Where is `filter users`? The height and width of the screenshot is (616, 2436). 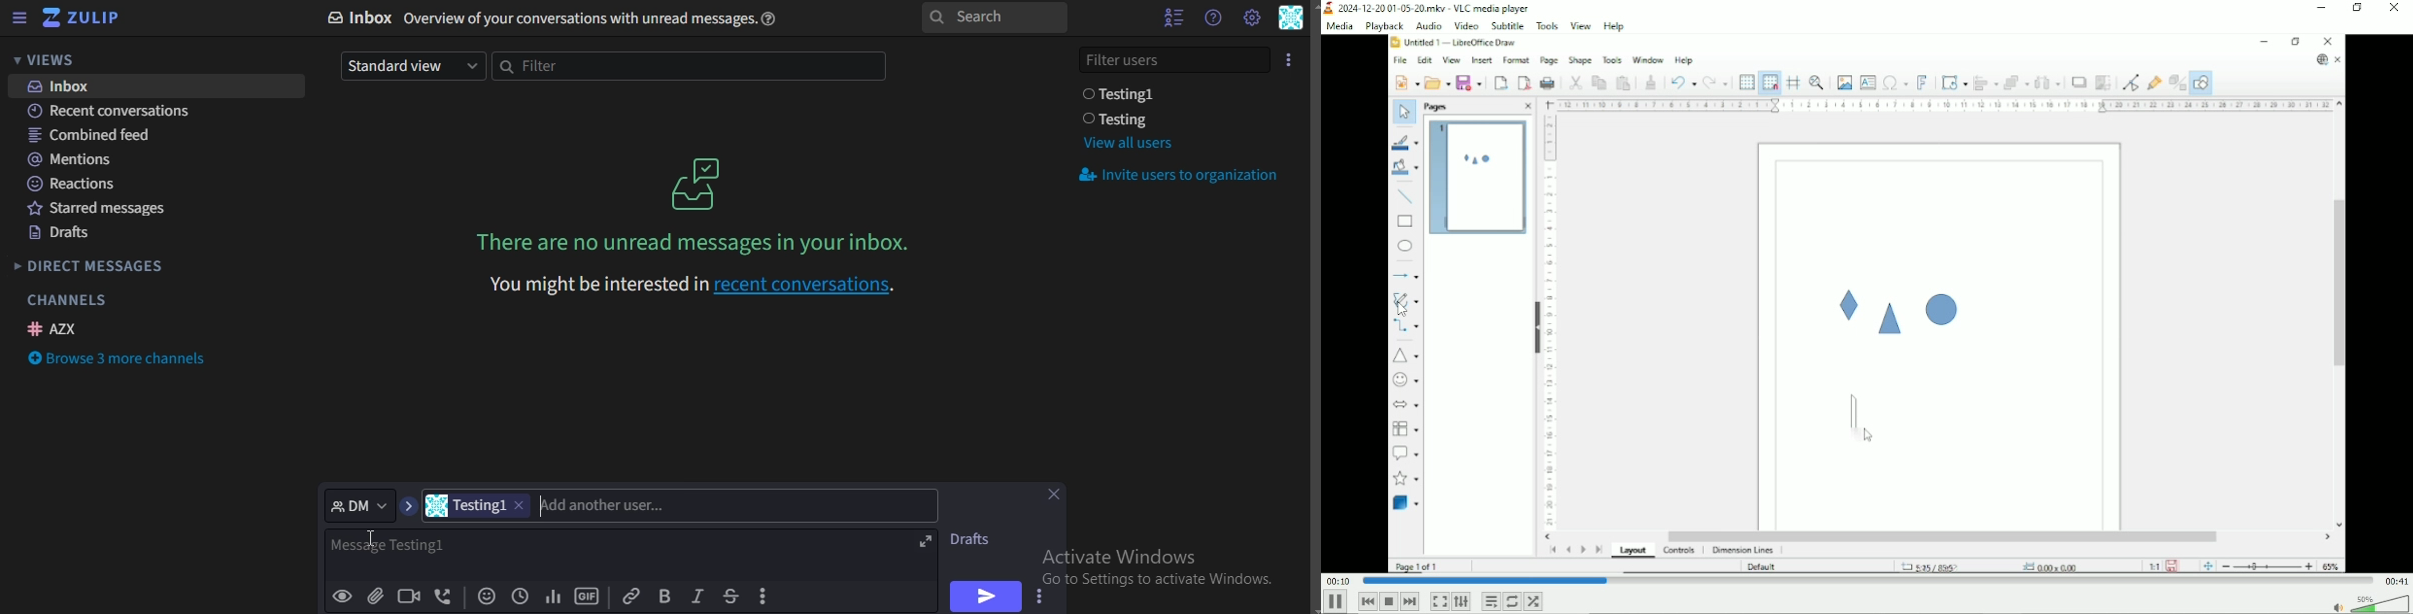
filter users is located at coordinates (1177, 57).